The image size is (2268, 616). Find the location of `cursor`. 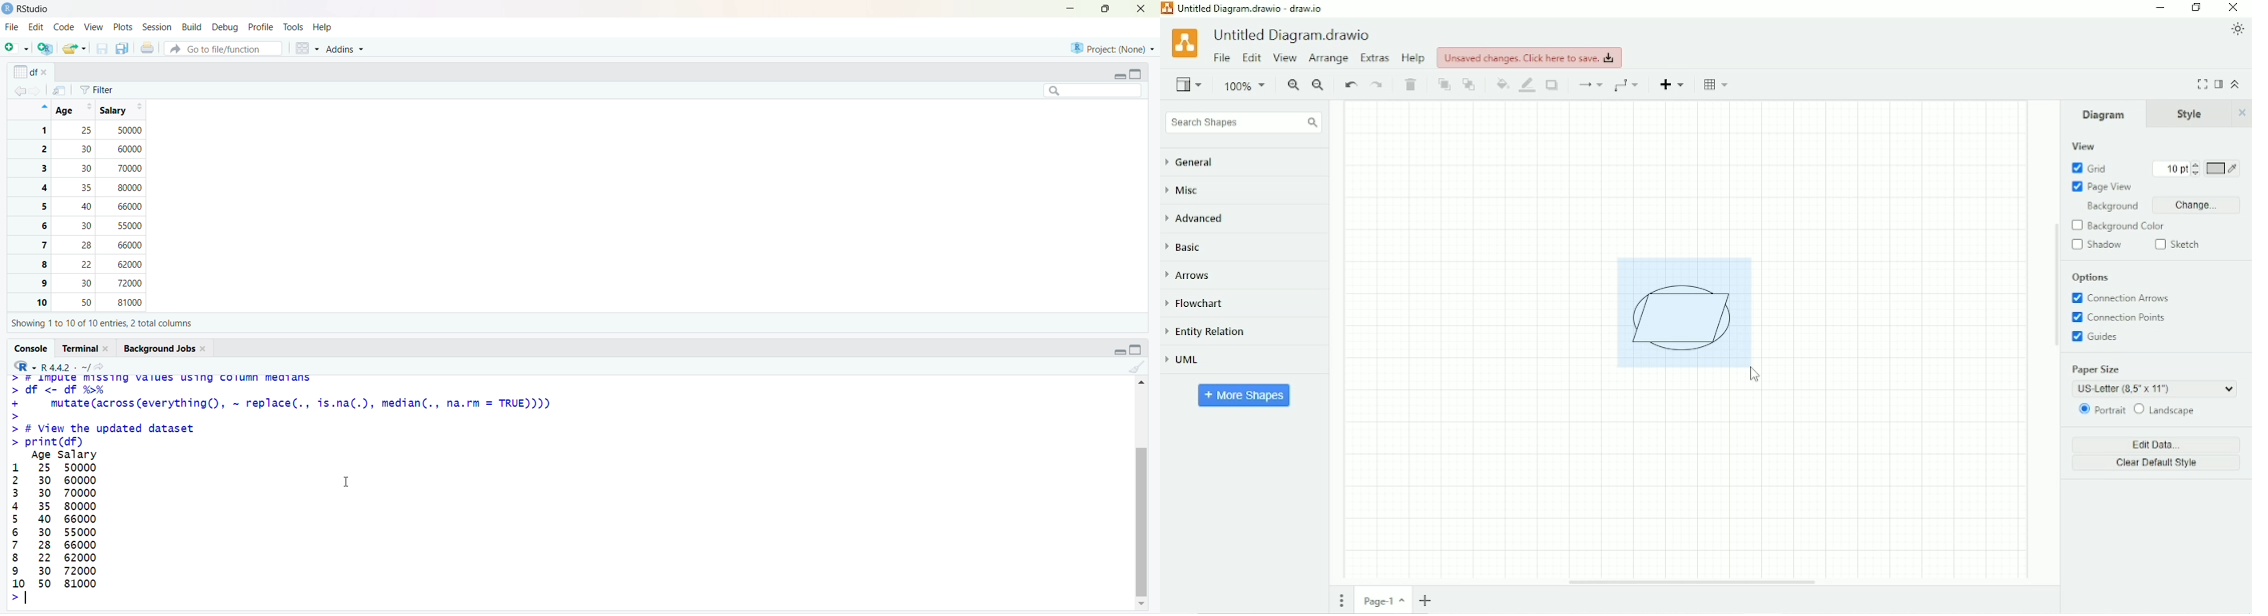

cursor is located at coordinates (347, 482).